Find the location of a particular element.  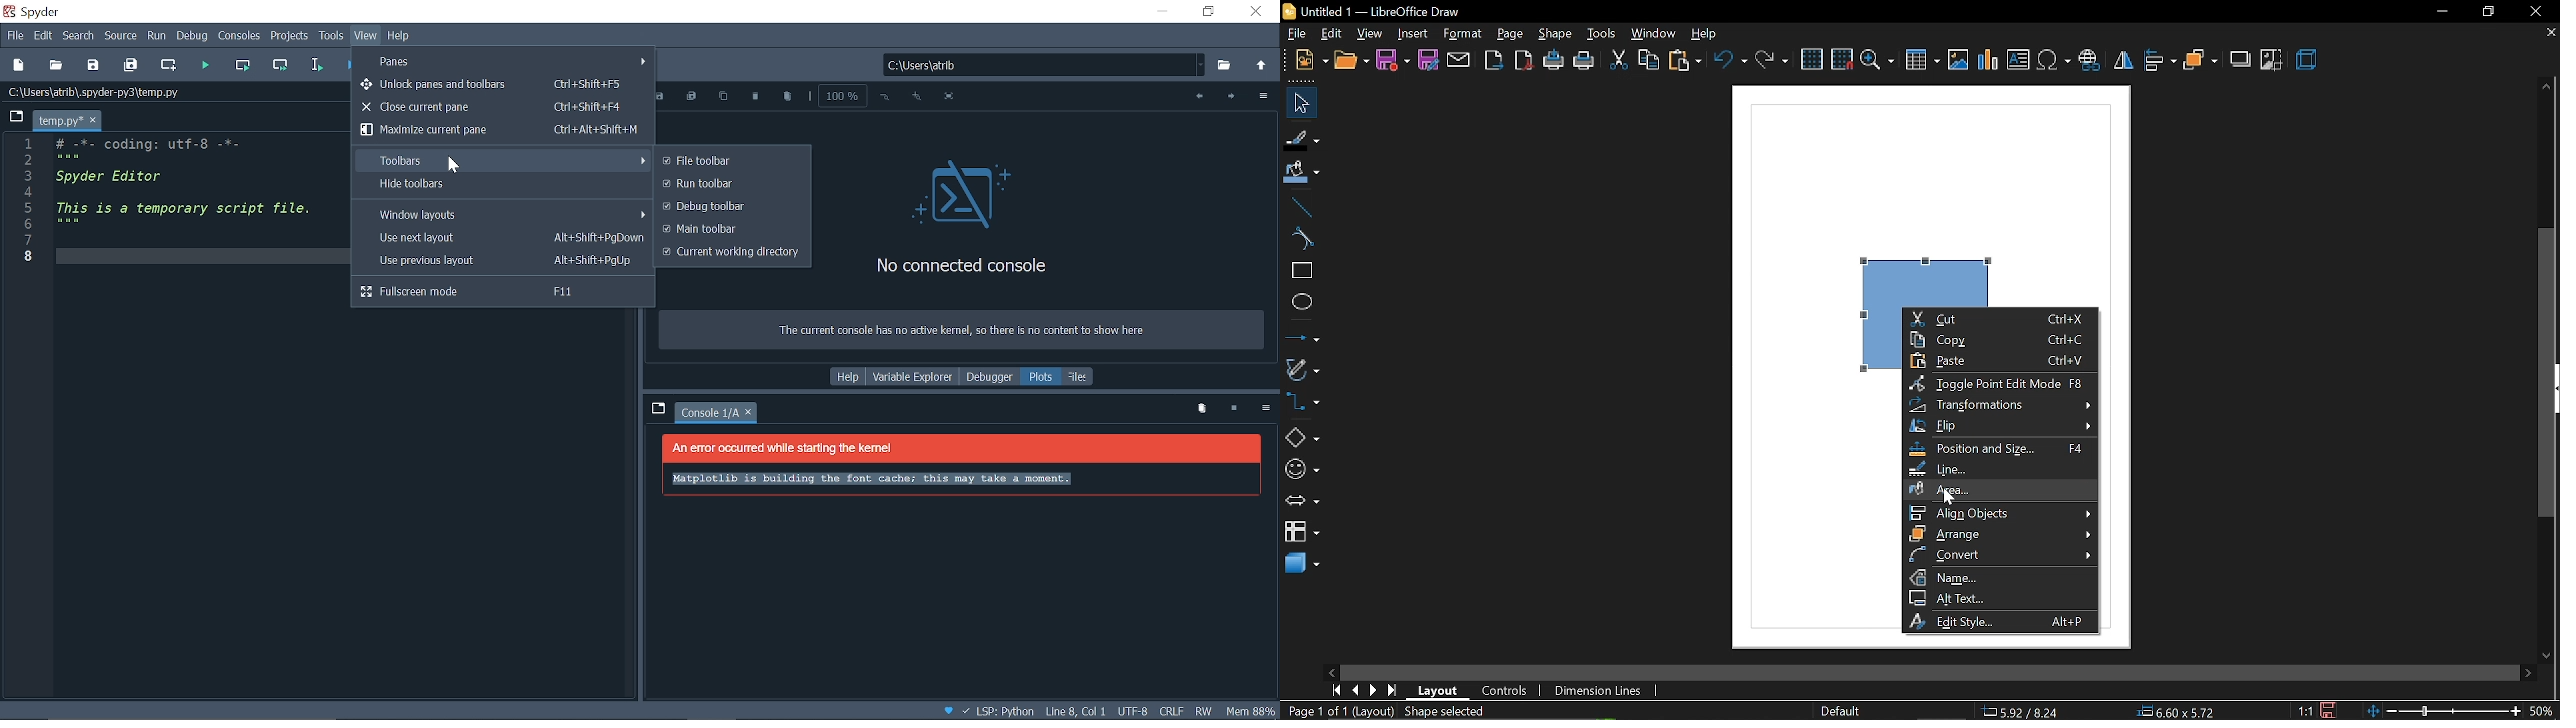

transformation is located at coordinates (1999, 405).